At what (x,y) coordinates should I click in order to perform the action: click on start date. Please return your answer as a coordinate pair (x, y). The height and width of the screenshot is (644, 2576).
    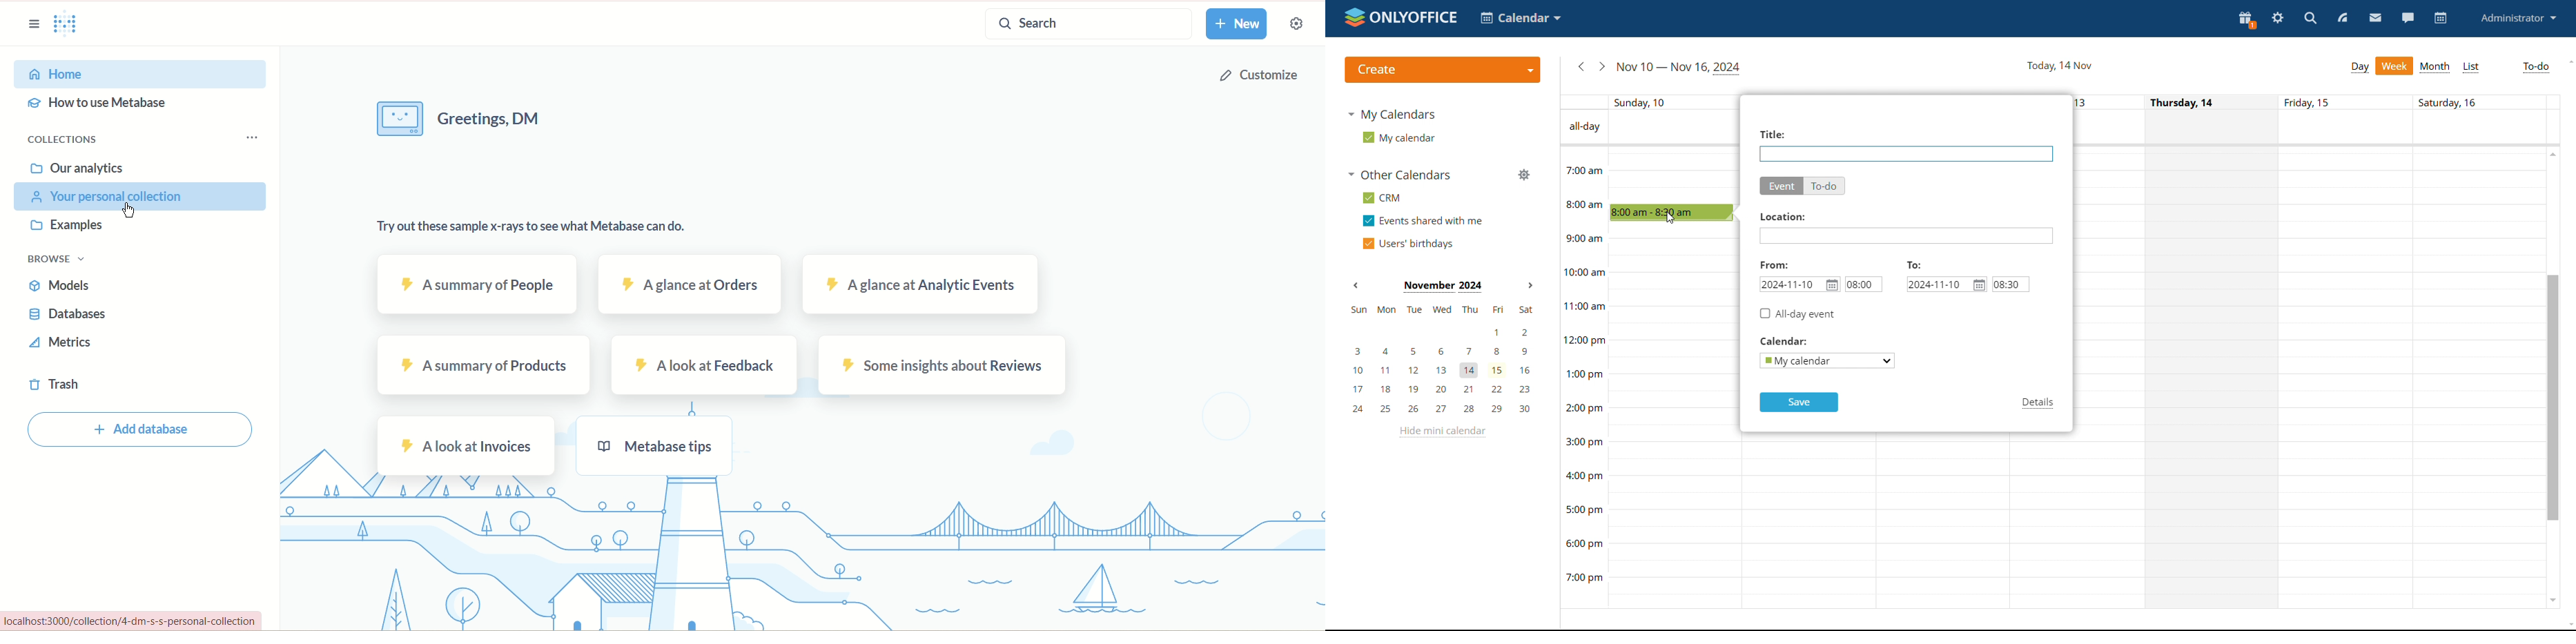
    Looking at the image, I should click on (1800, 284).